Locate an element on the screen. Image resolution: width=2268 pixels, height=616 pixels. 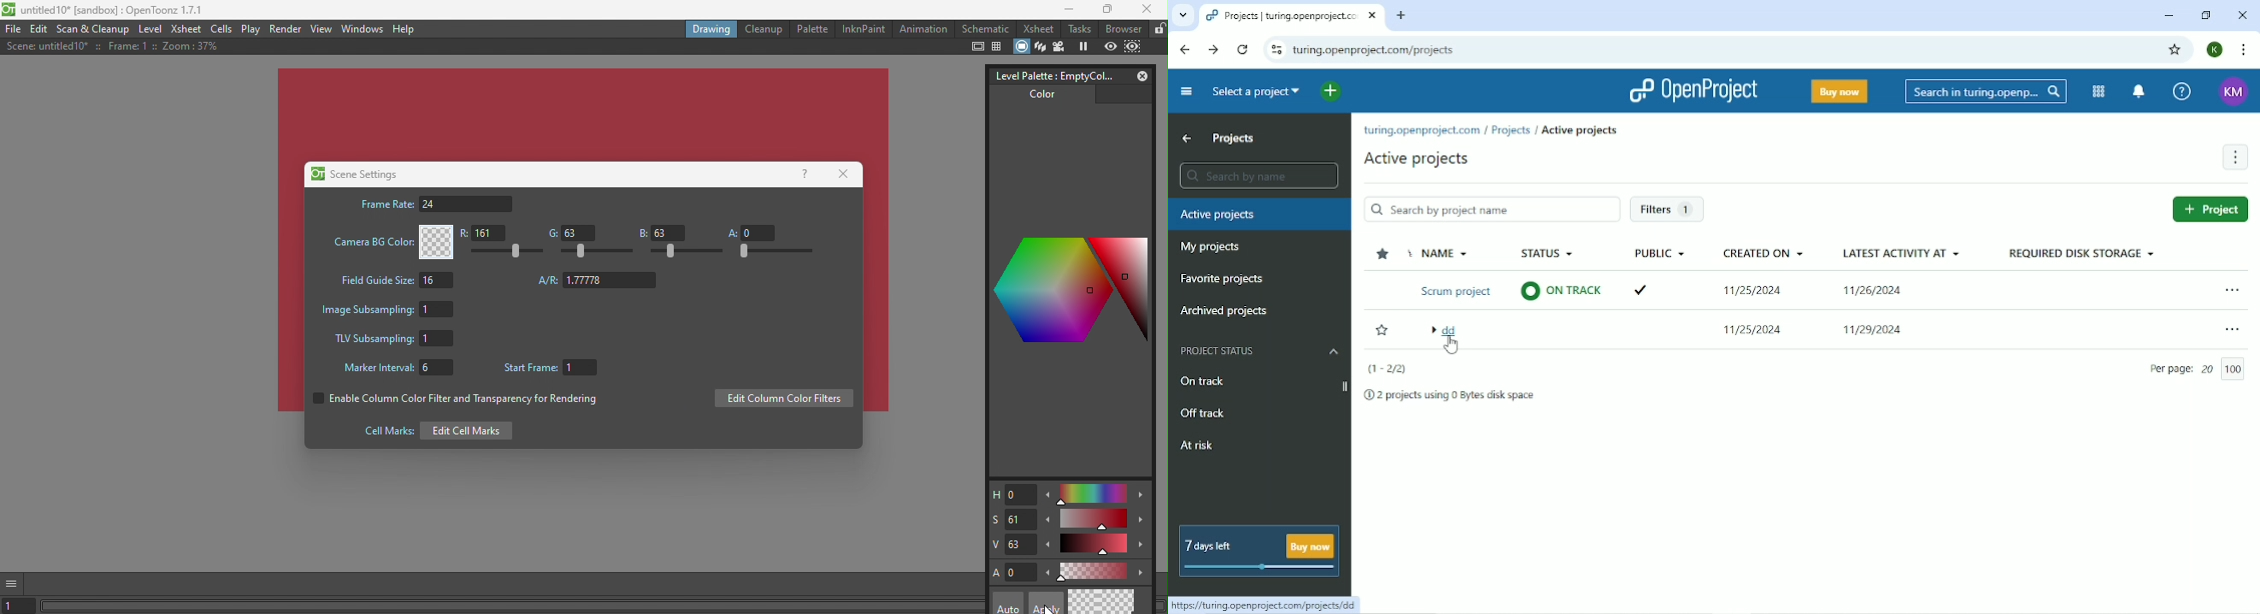
cursor is located at coordinates (1048, 608).